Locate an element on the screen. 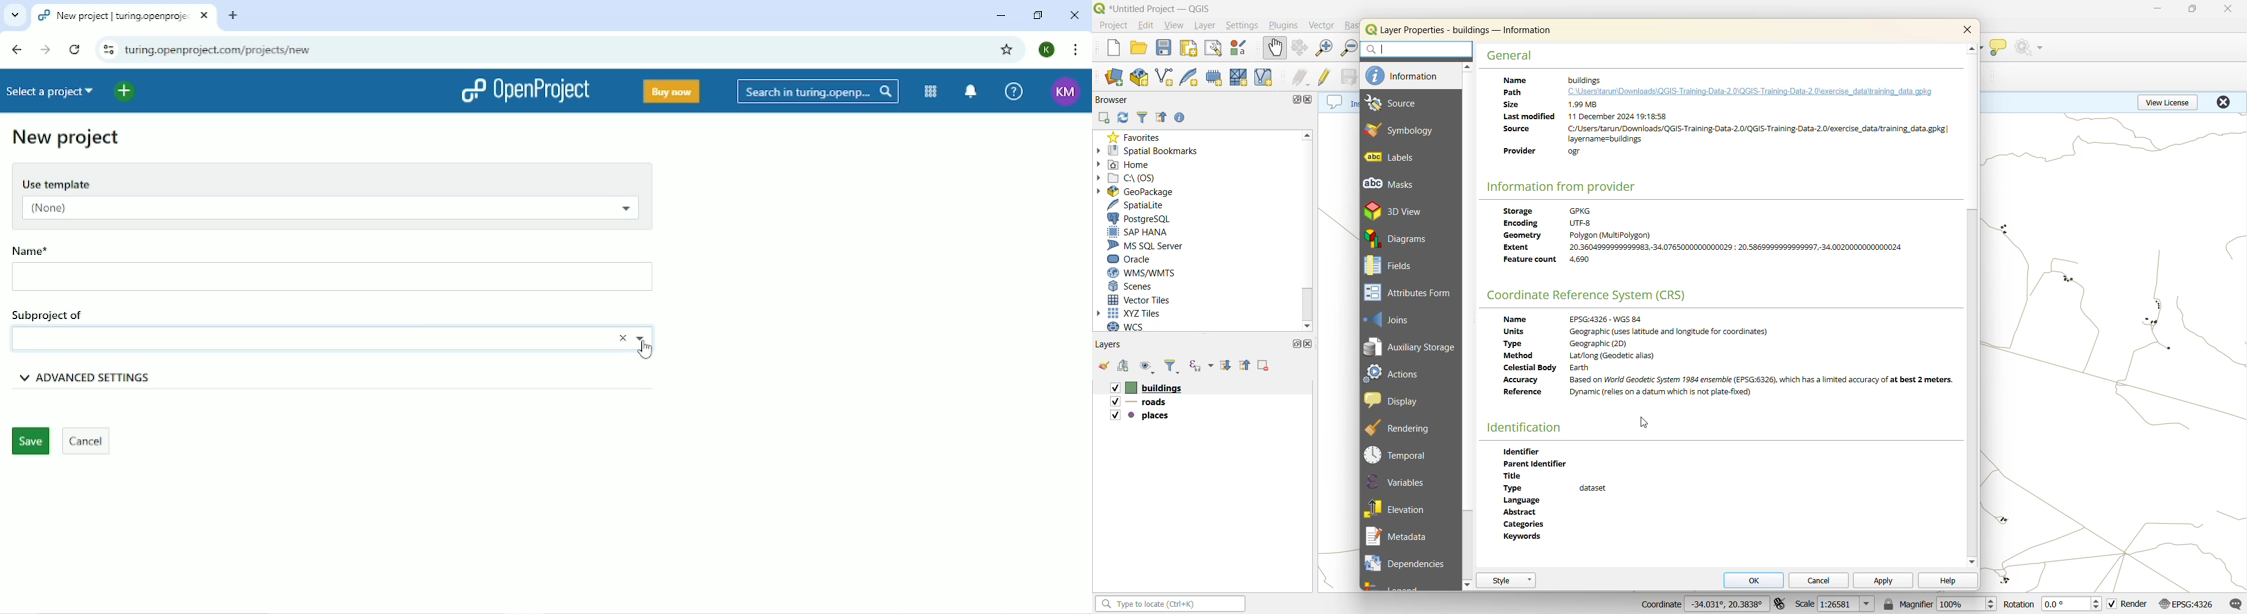 This screenshot has width=2268, height=616. labels is located at coordinates (1390, 158).